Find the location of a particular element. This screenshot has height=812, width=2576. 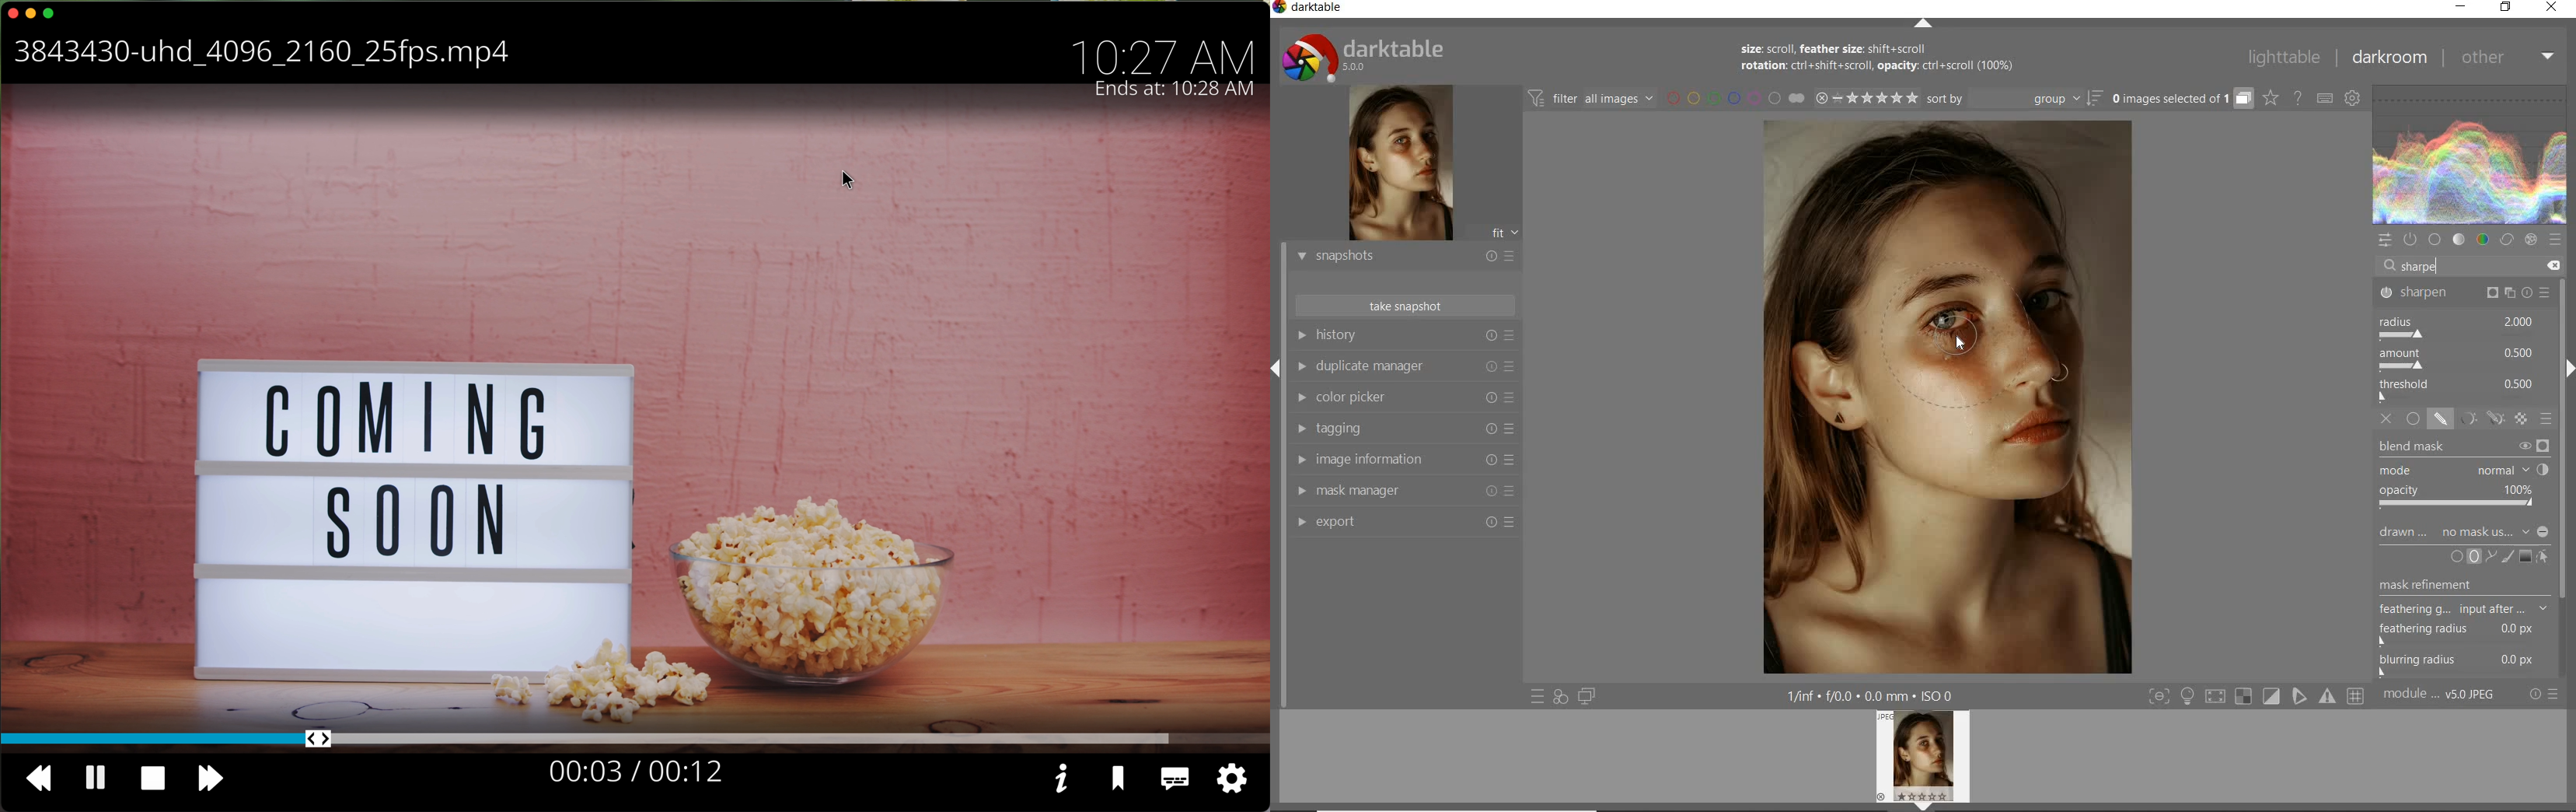

set keyboard shortcuts is located at coordinates (2324, 100).